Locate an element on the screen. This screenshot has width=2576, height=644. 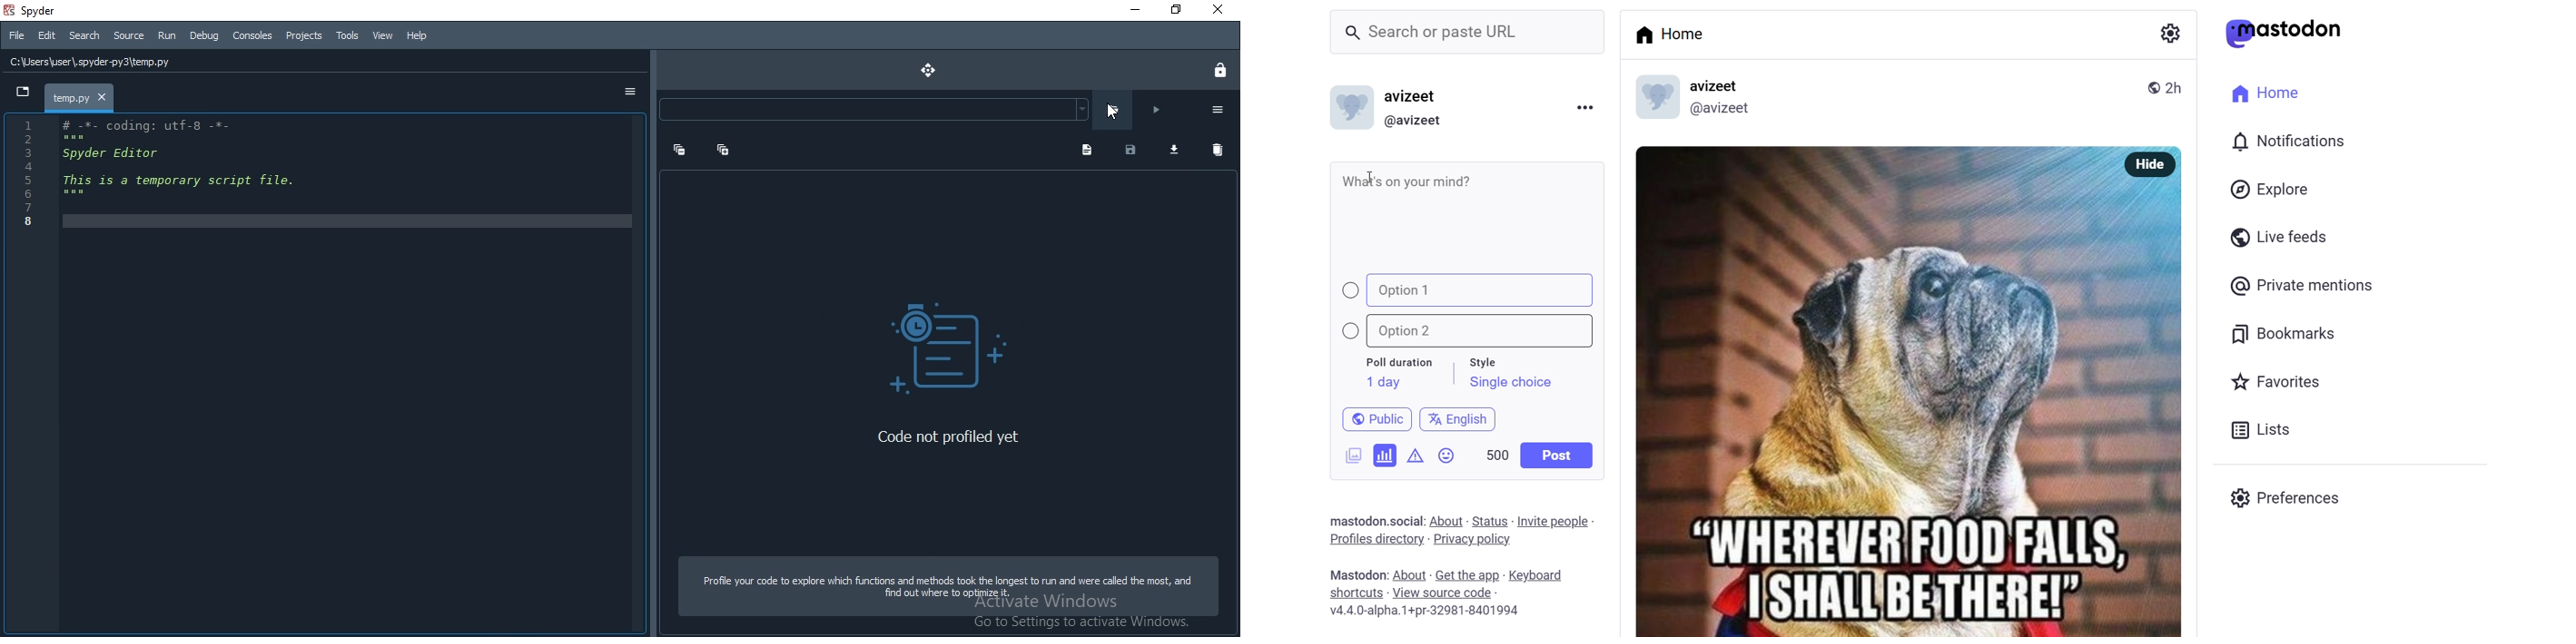
spyder is located at coordinates (39, 10).